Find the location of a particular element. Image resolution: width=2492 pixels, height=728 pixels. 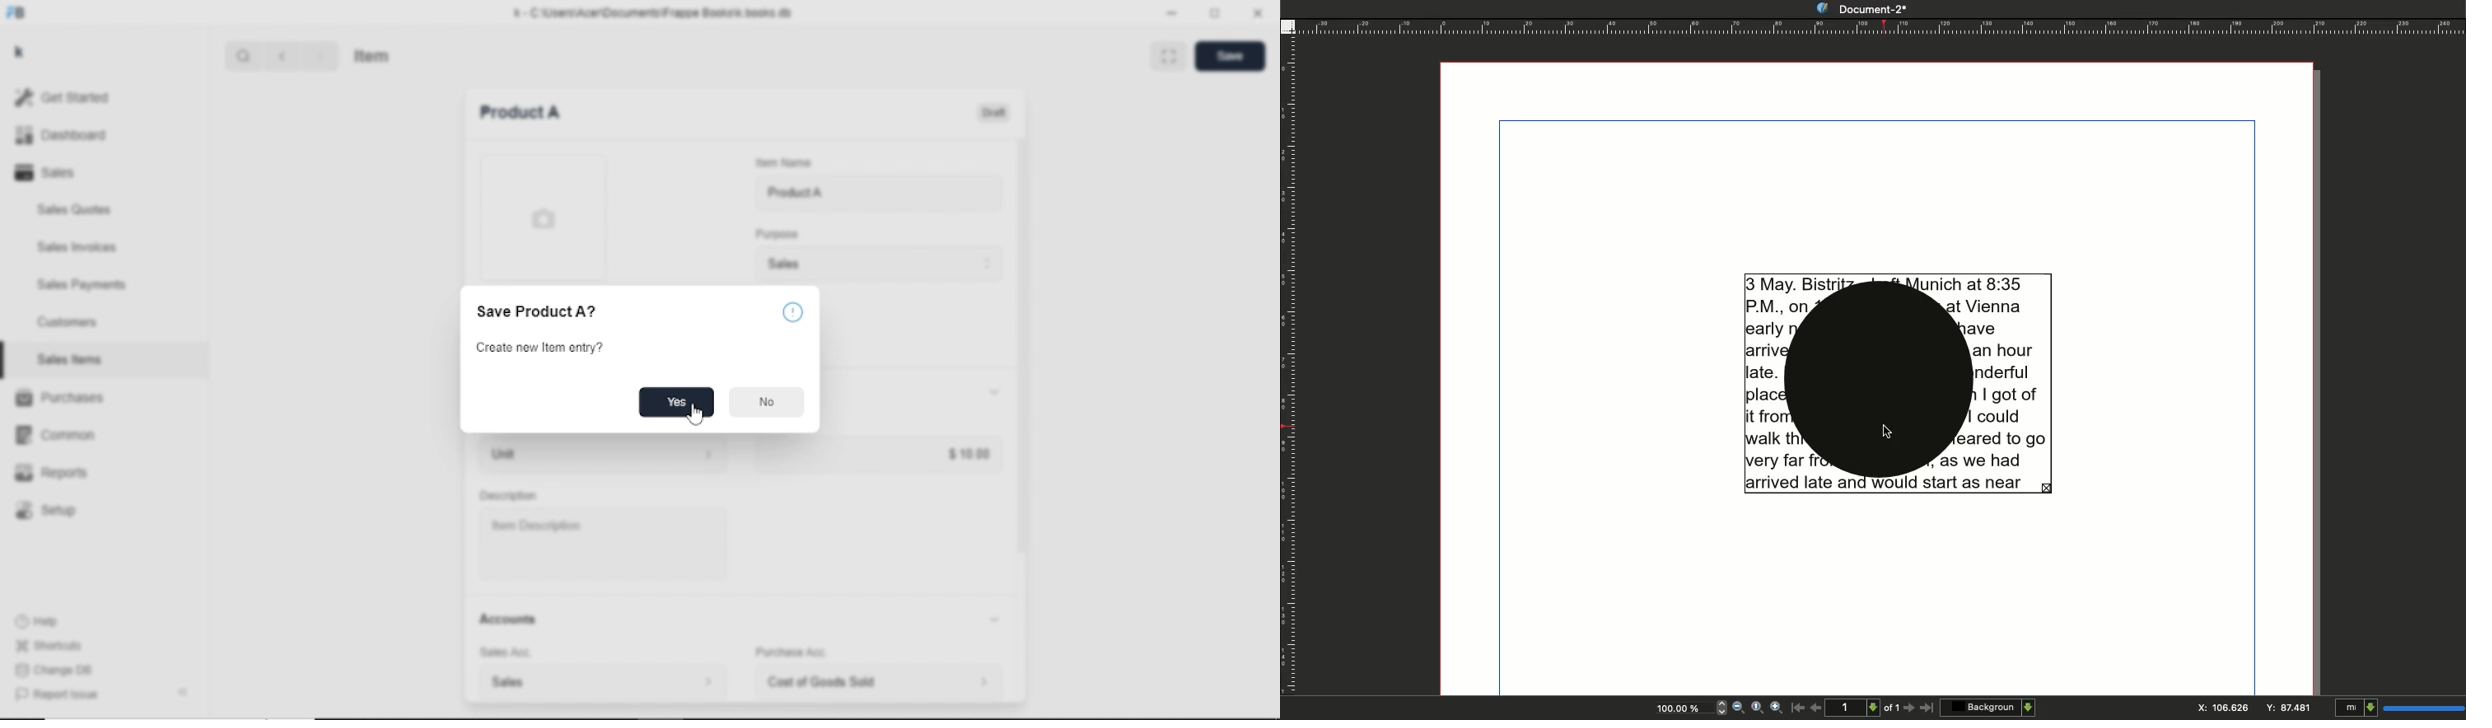

Sales Acc. is located at coordinates (502, 653).